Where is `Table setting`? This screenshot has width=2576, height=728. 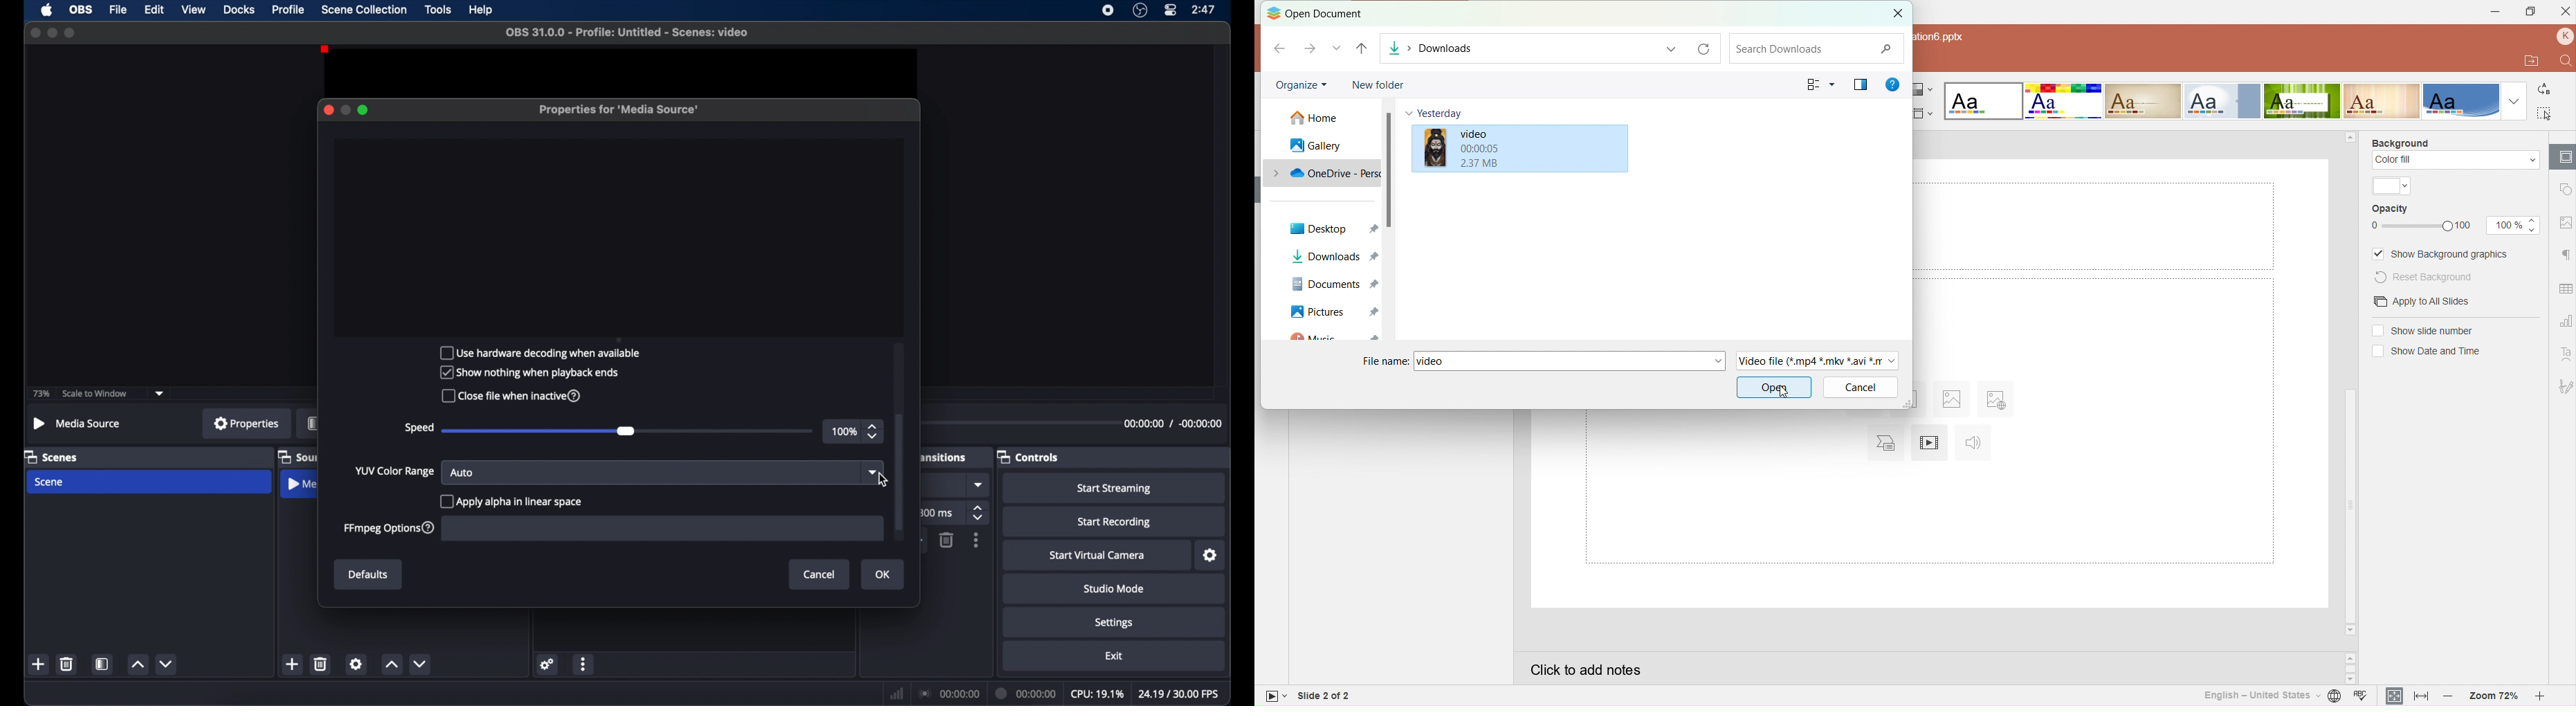 Table setting is located at coordinates (2564, 287).